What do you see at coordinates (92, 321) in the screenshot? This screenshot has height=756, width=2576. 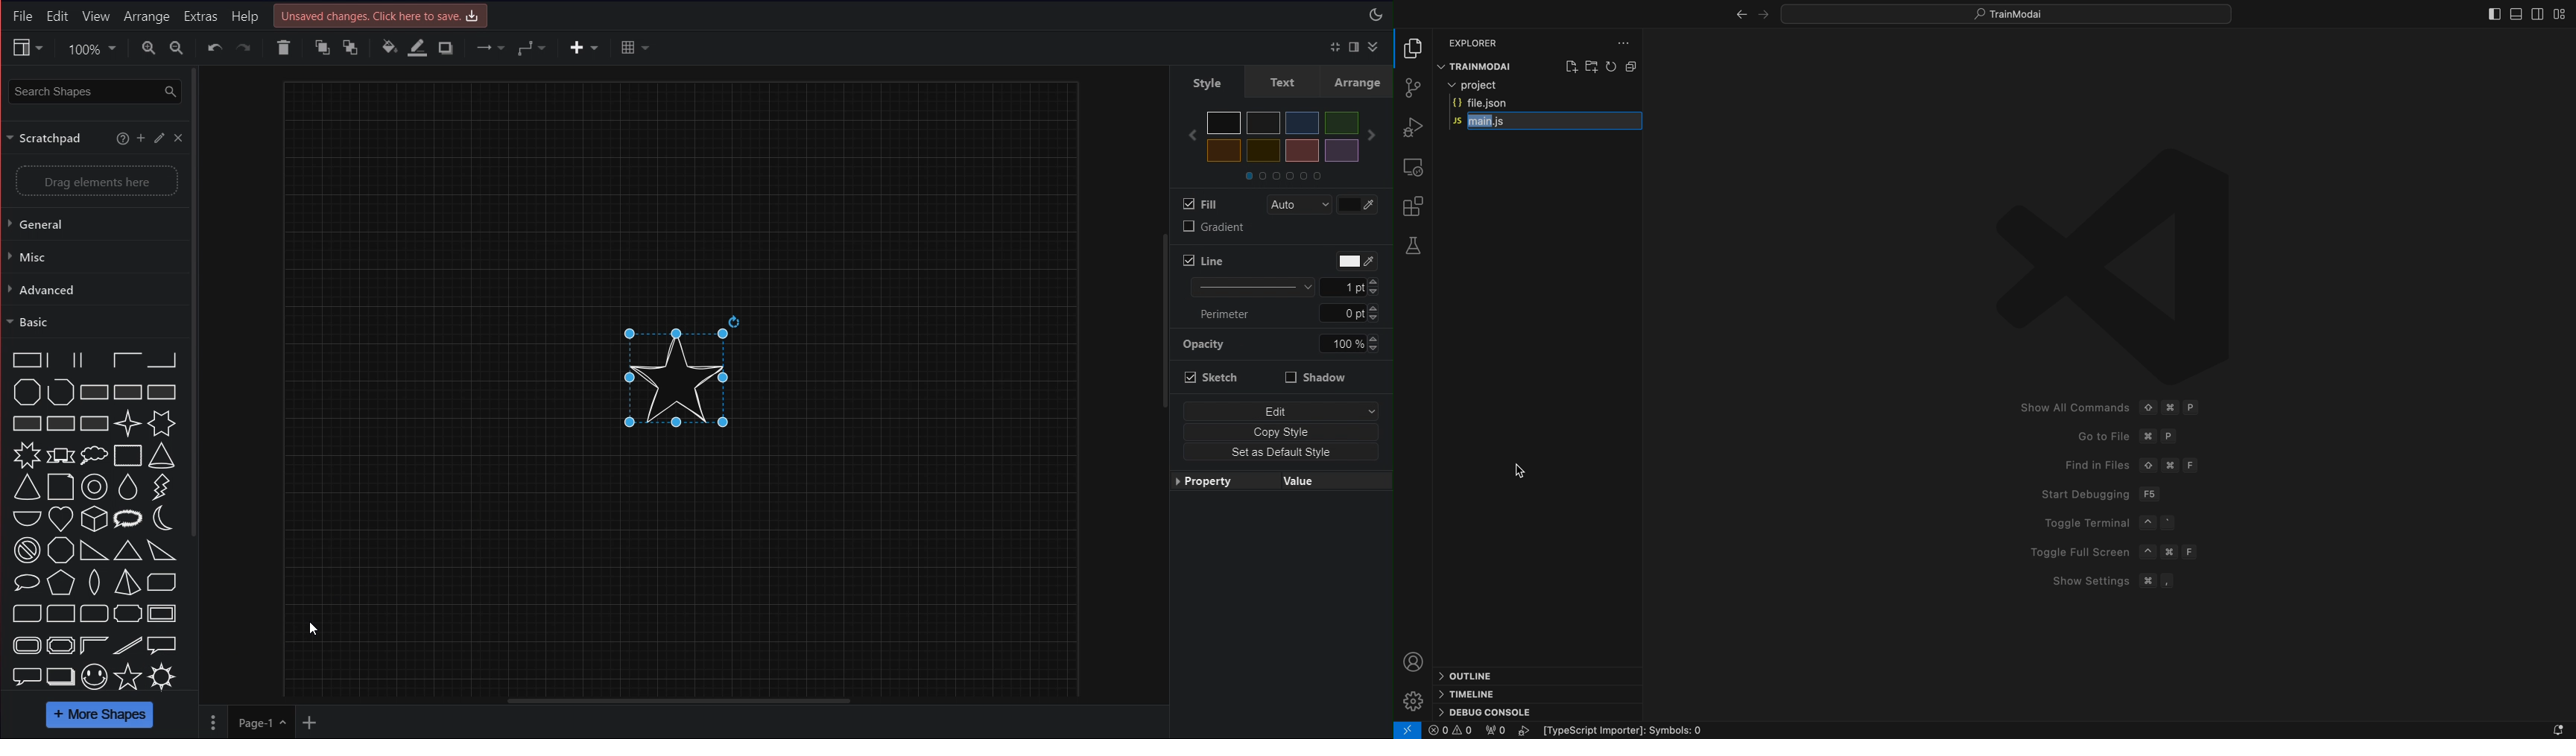 I see `Basic` at bounding box center [92, 321].